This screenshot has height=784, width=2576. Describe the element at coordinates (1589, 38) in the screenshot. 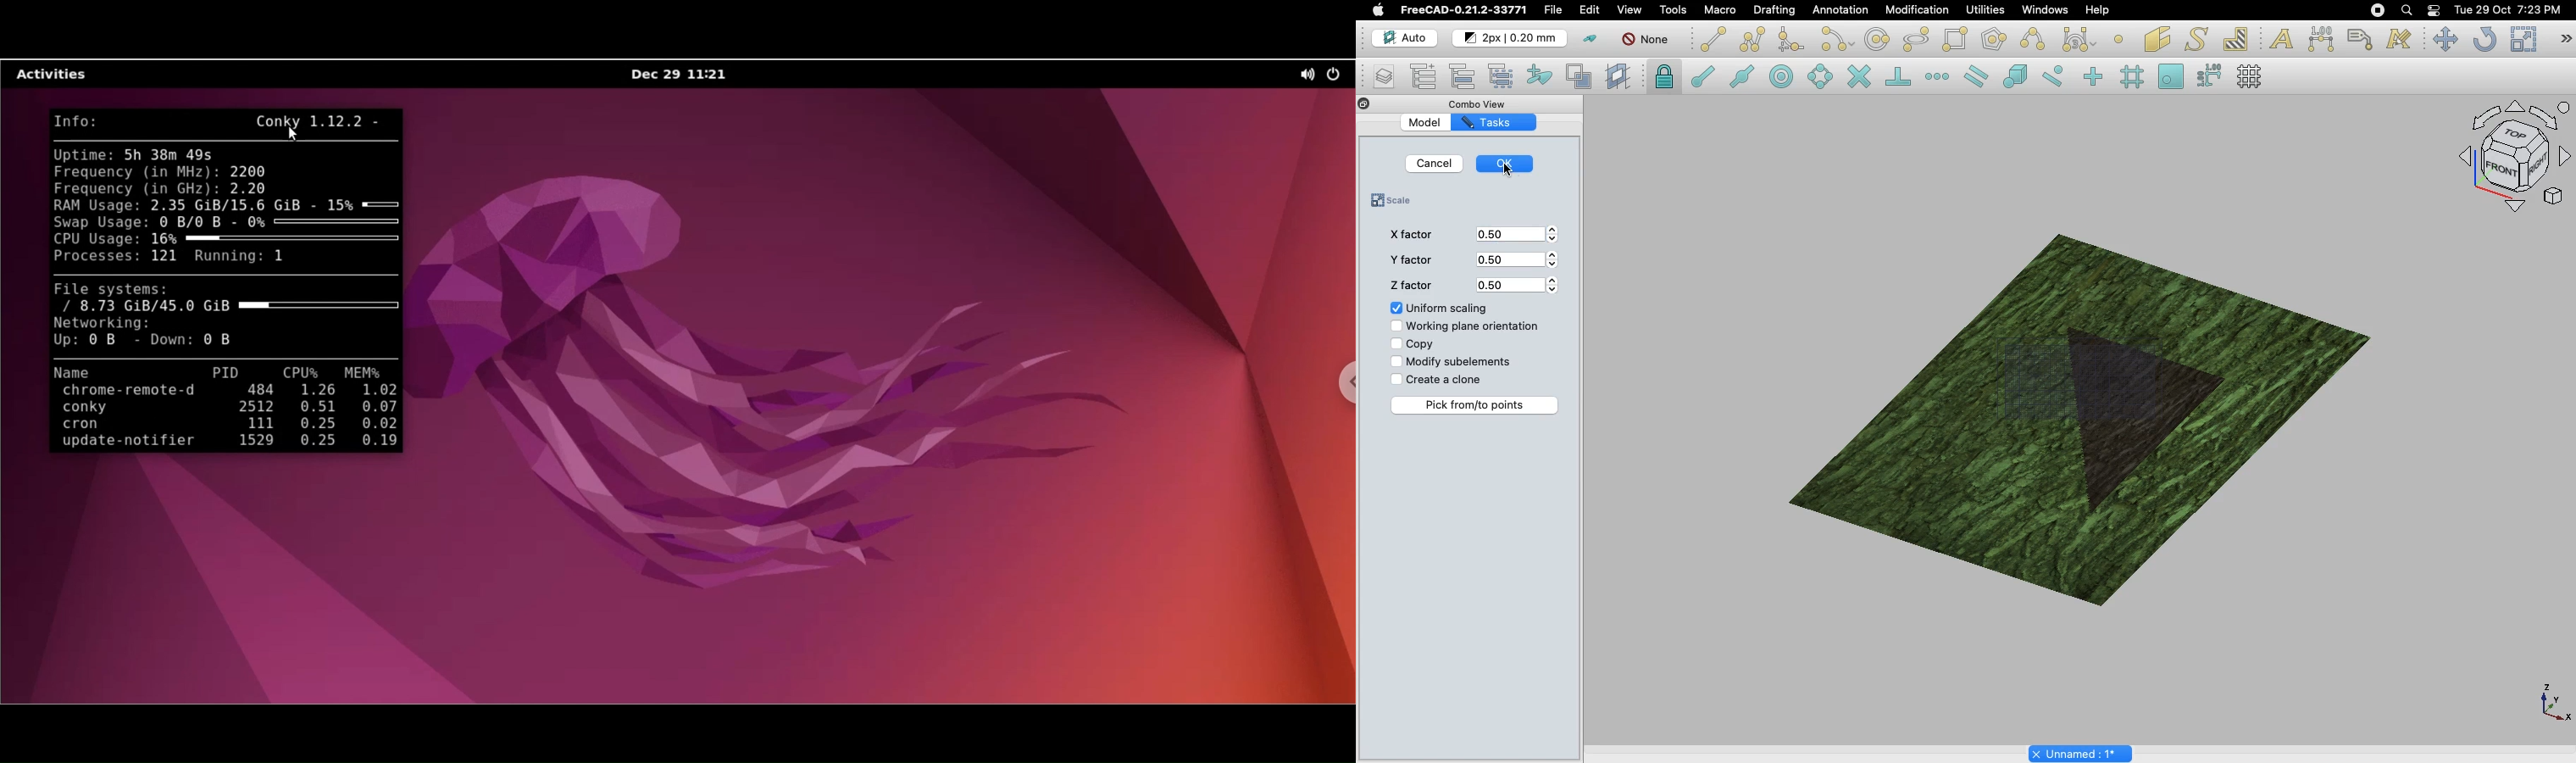

I see `Toggle construction mode` at that location.